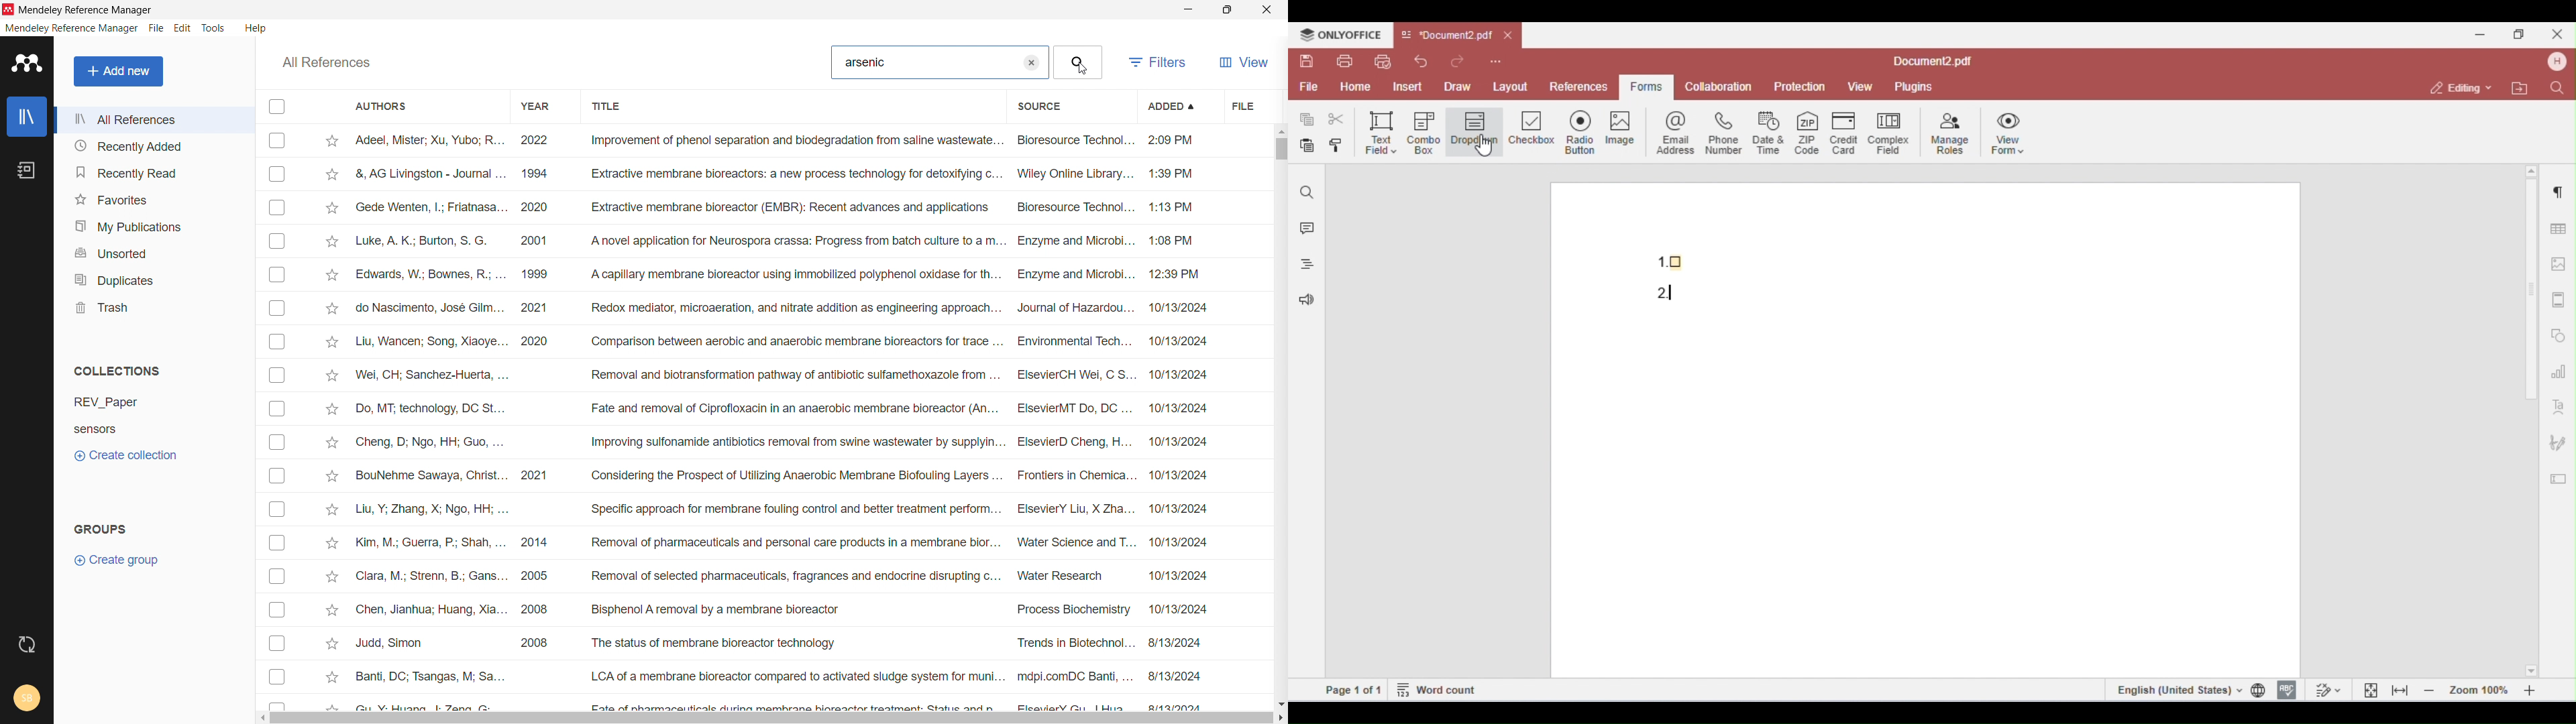 Image resolution: width=2576 pixels, height=728 pixels. Describe the element at coordinates (330, 274) in the screenshot. I see `Add to favorites` at that location.